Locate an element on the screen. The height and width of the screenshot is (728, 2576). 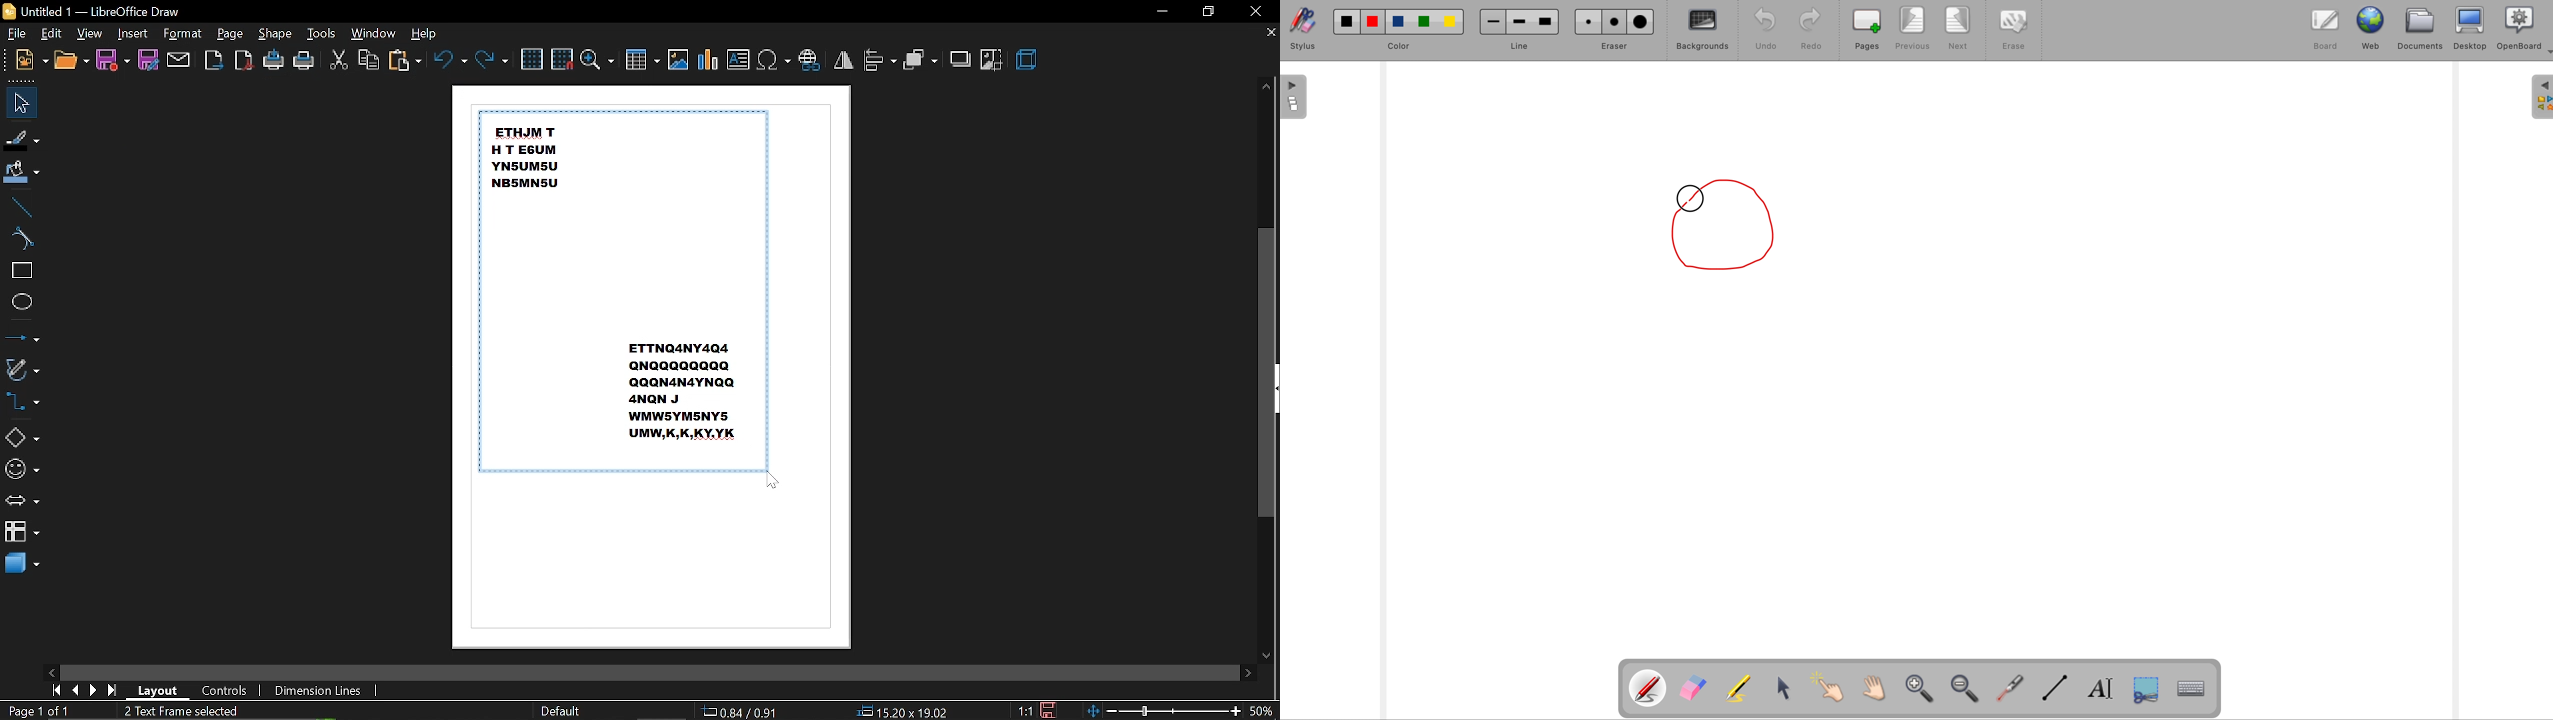
fill line is located at coordinates (23, 138).